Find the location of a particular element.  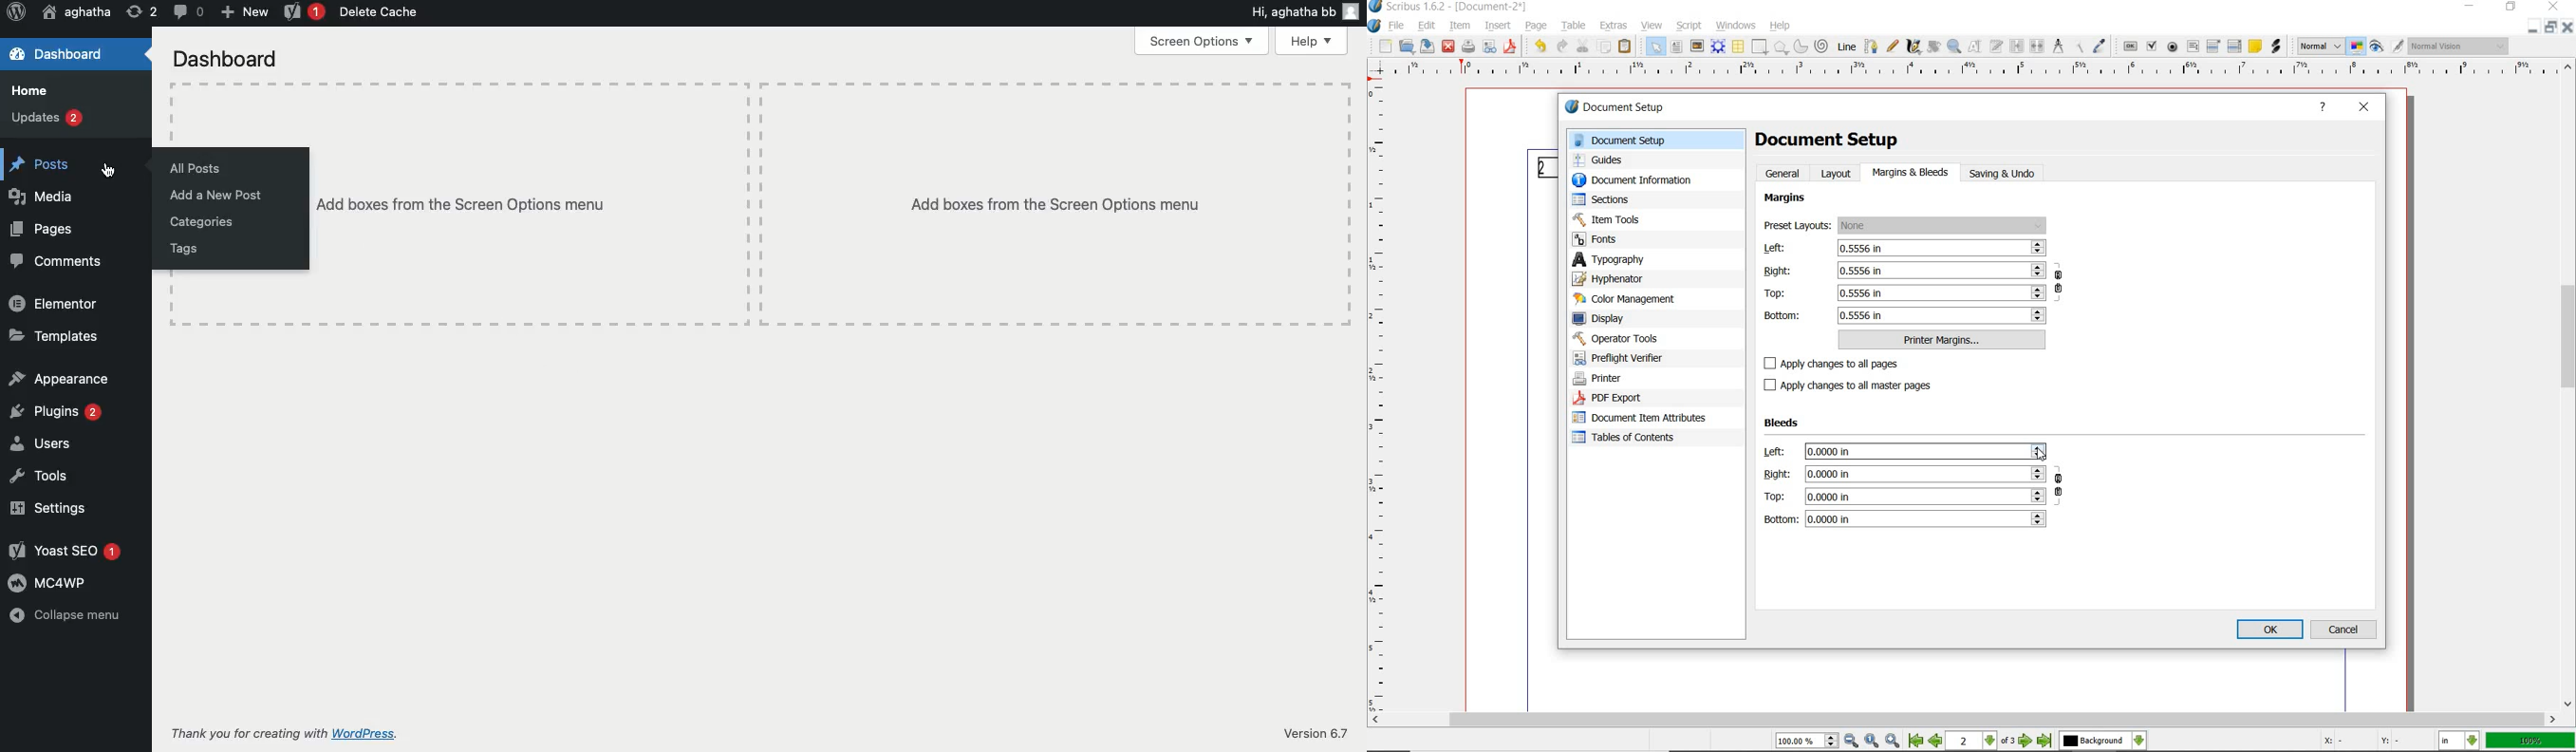

Updates 2 is located at coordinates (51, 120).